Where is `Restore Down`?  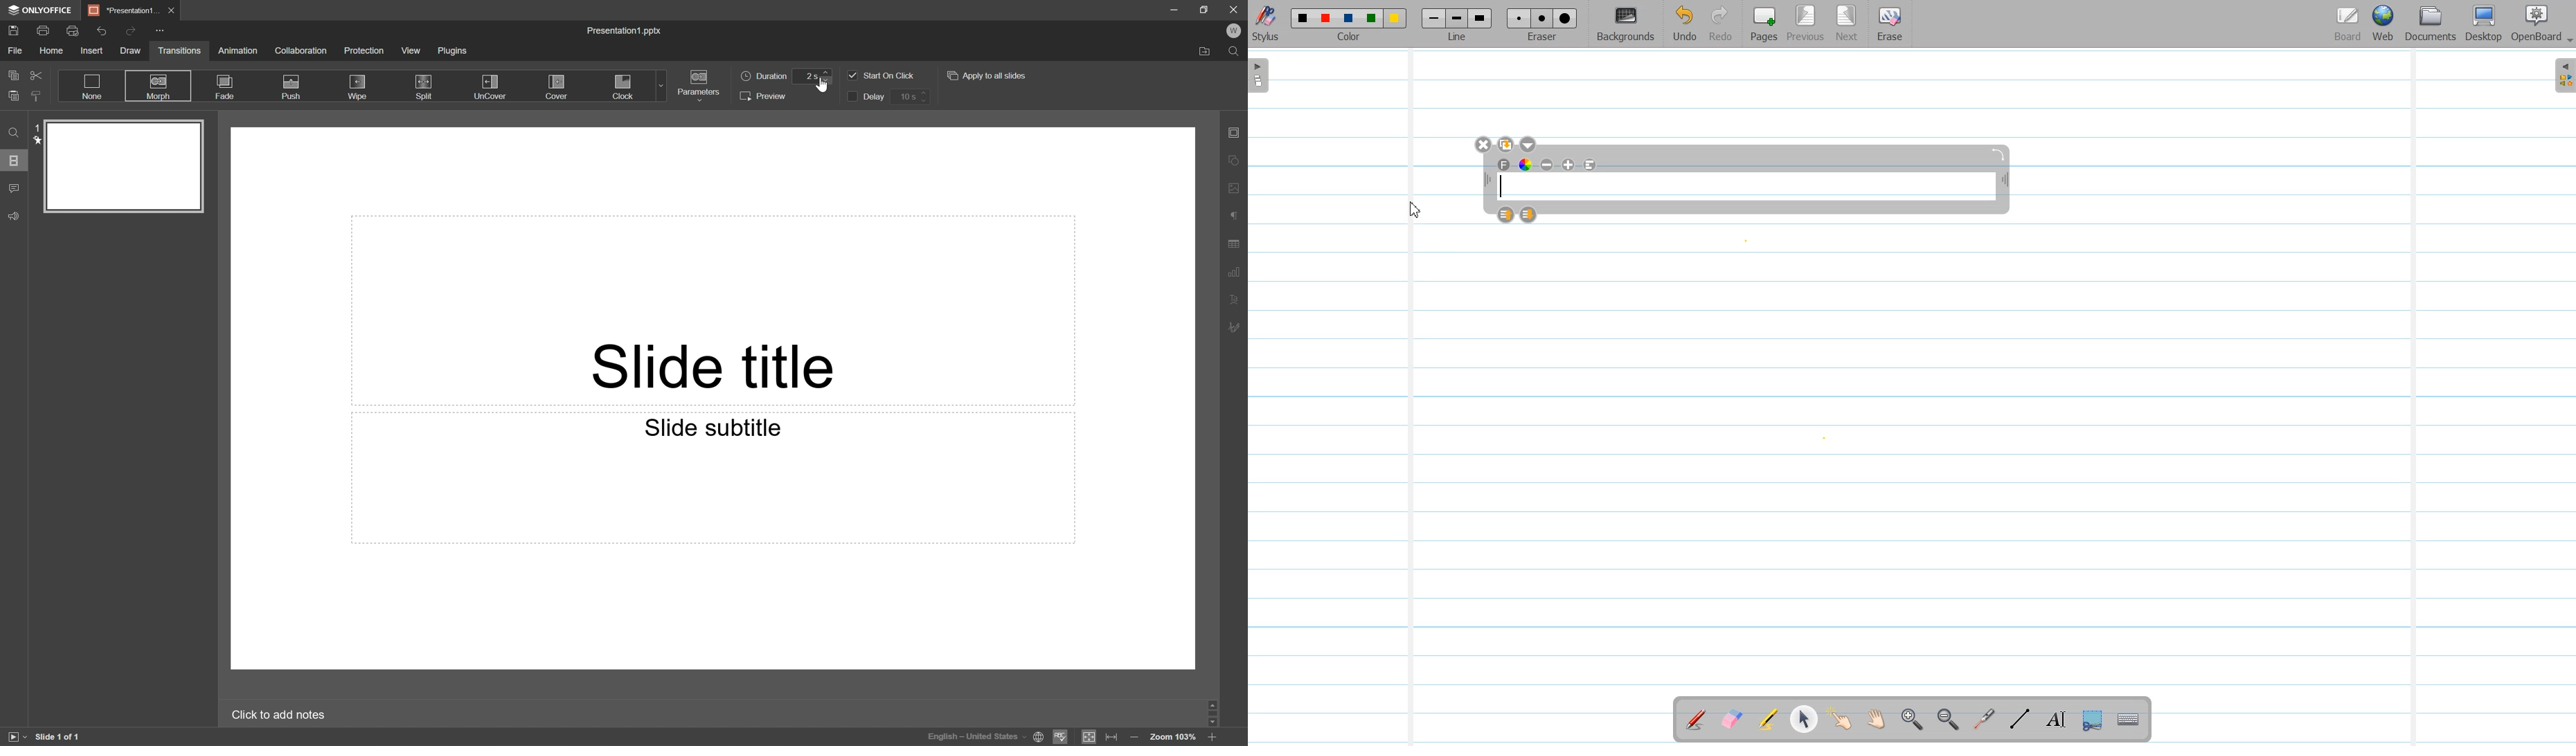
Restore Down is located at coordinates (1207, 11).